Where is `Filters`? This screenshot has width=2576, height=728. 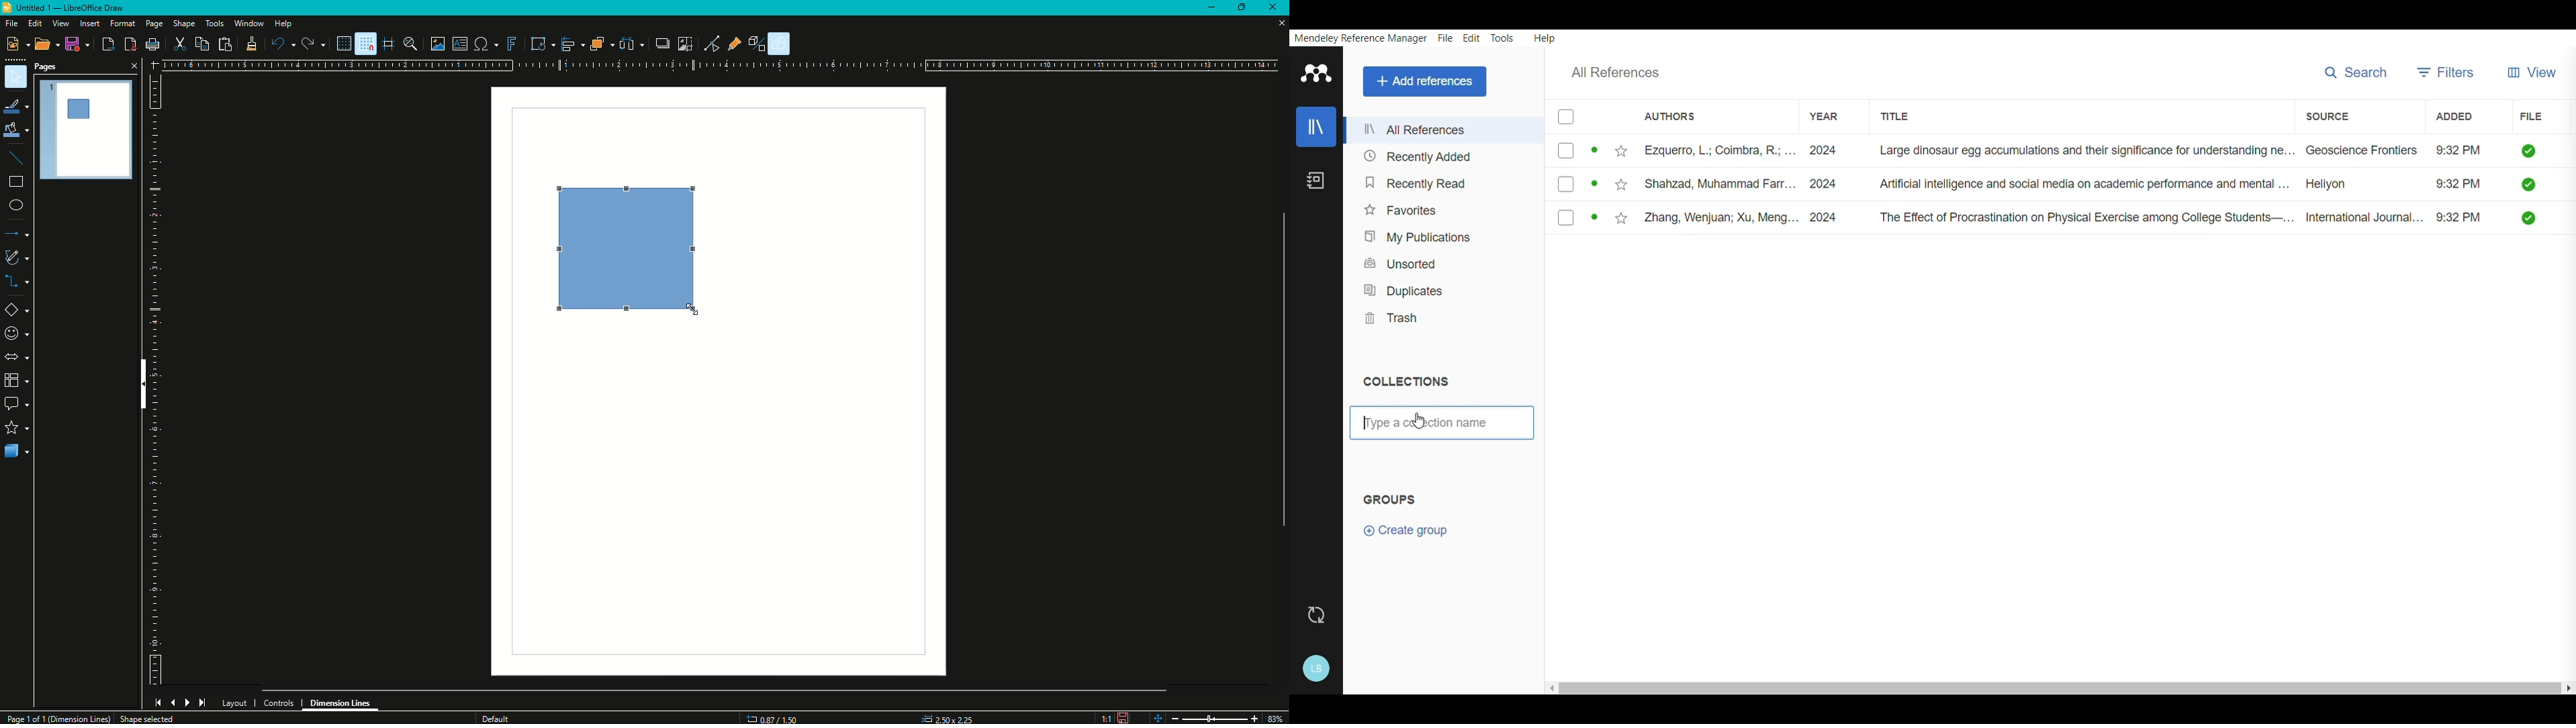
Filters is located at coordinates (2448, 69).